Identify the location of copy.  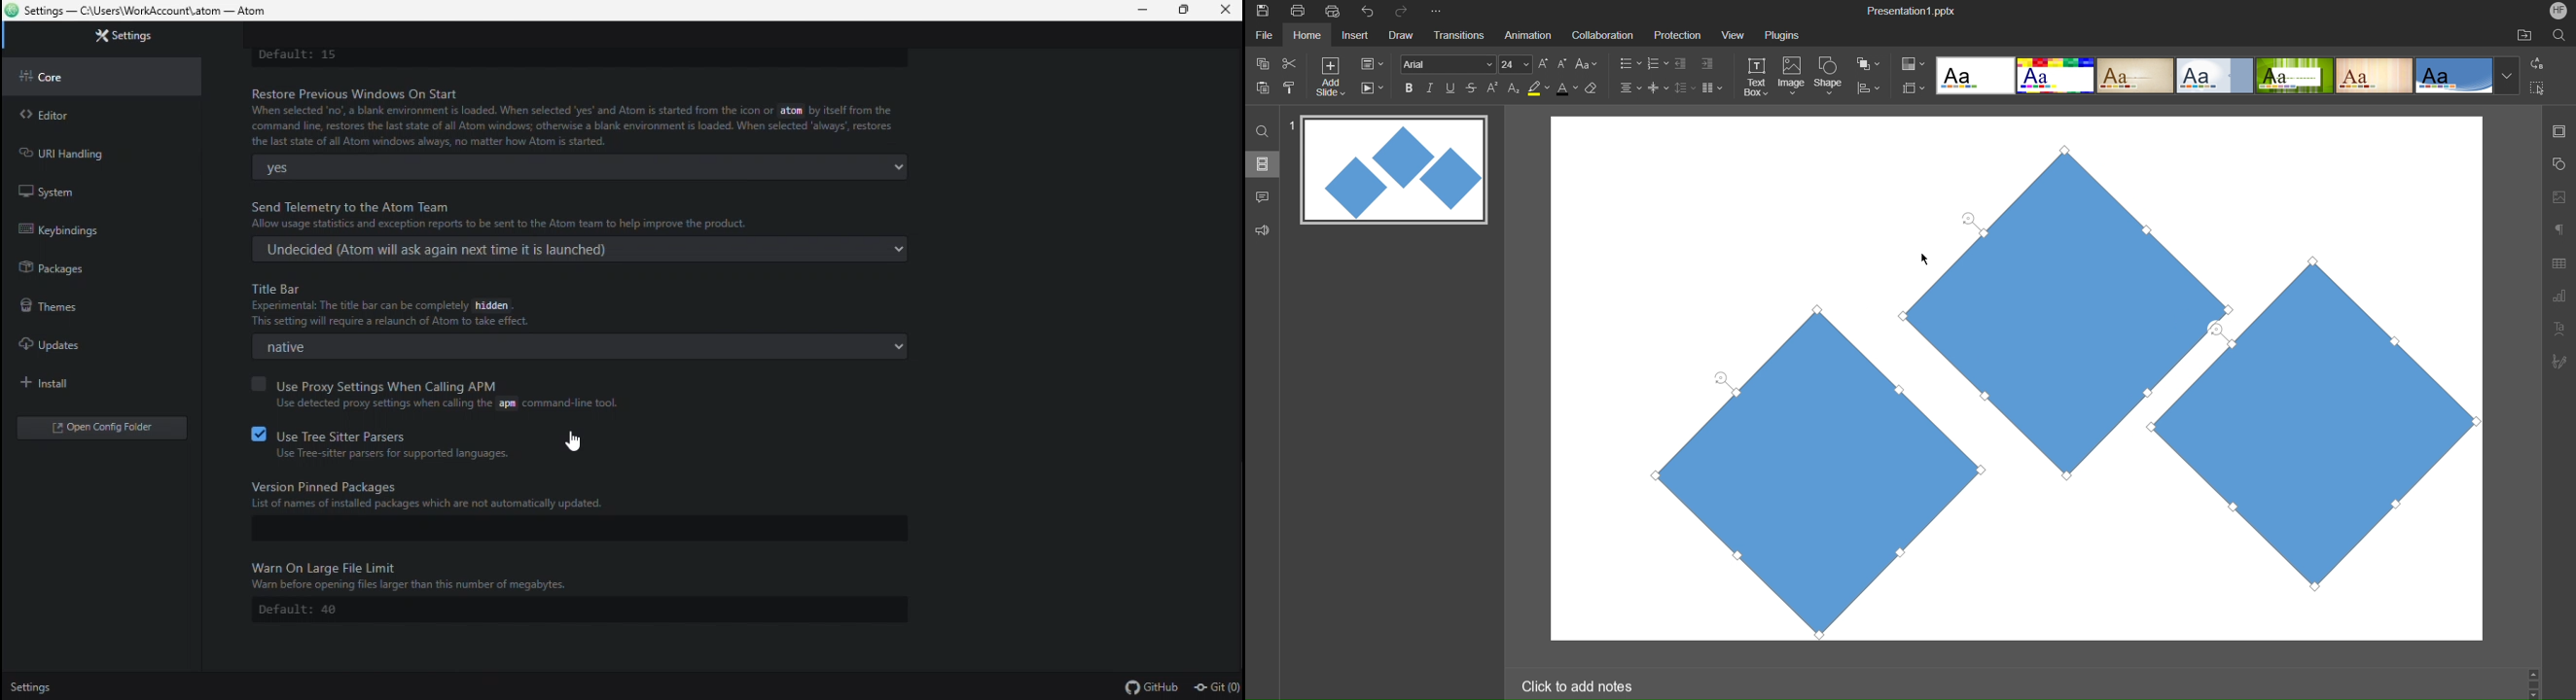
(1260, 63).